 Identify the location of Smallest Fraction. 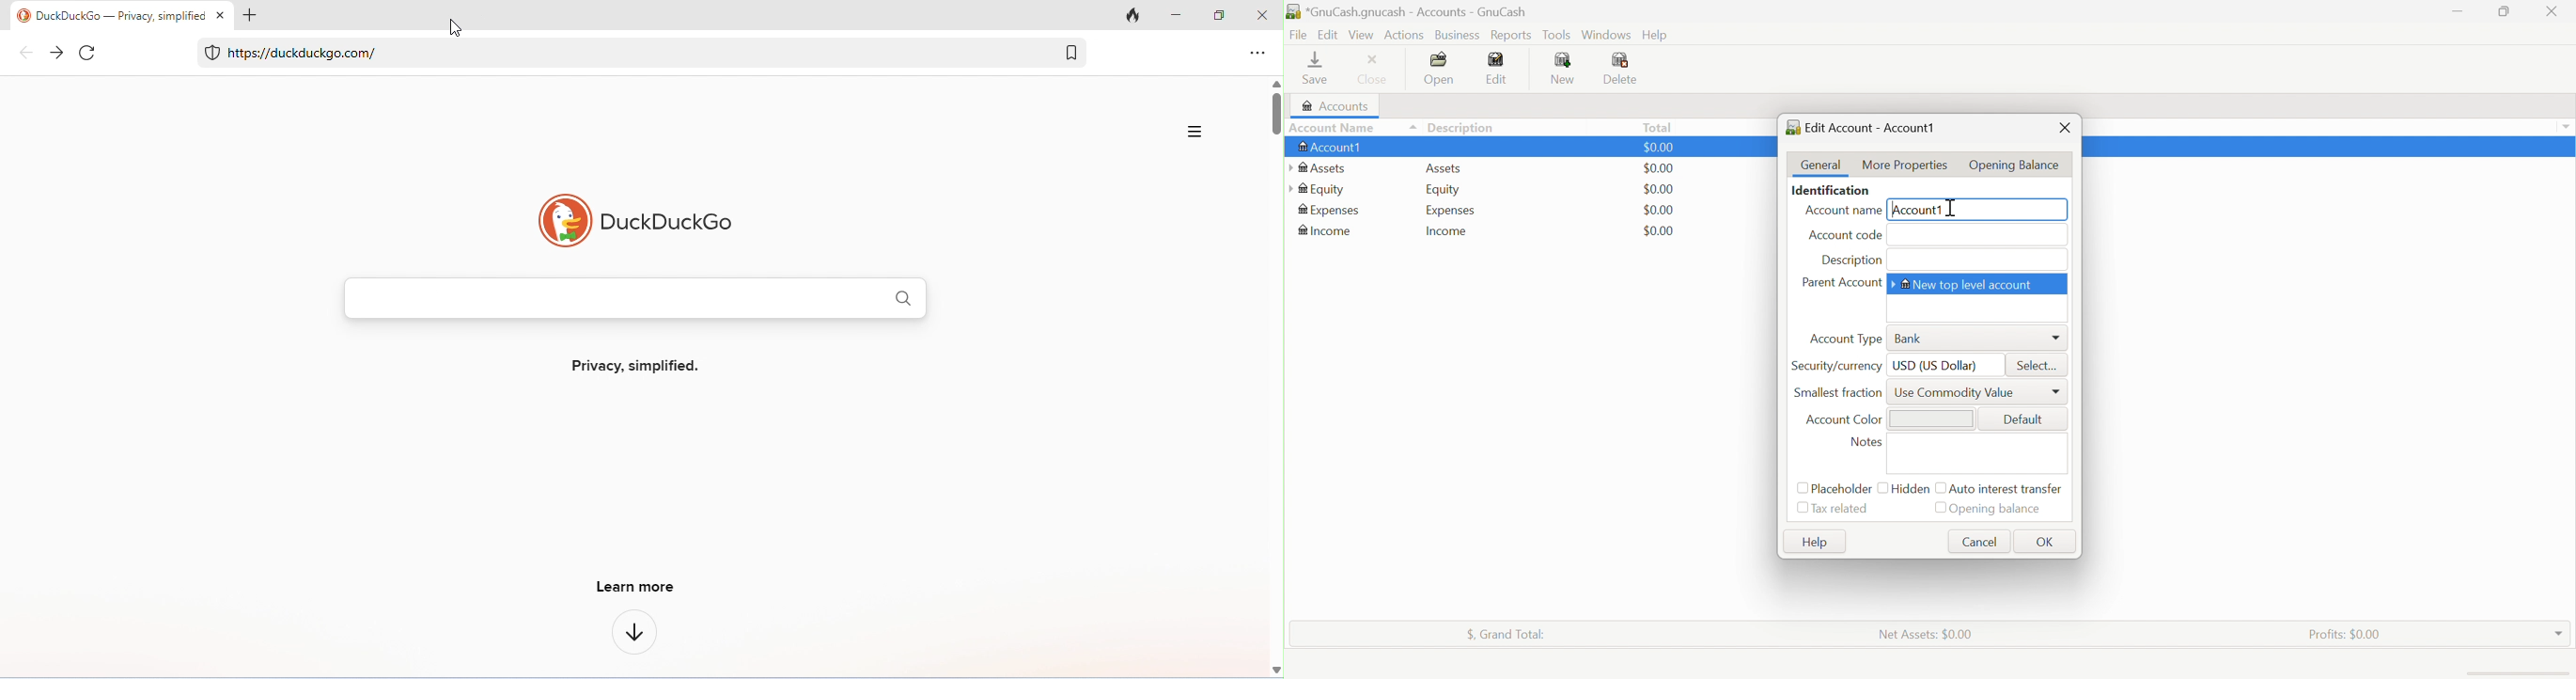
(1836, 392).